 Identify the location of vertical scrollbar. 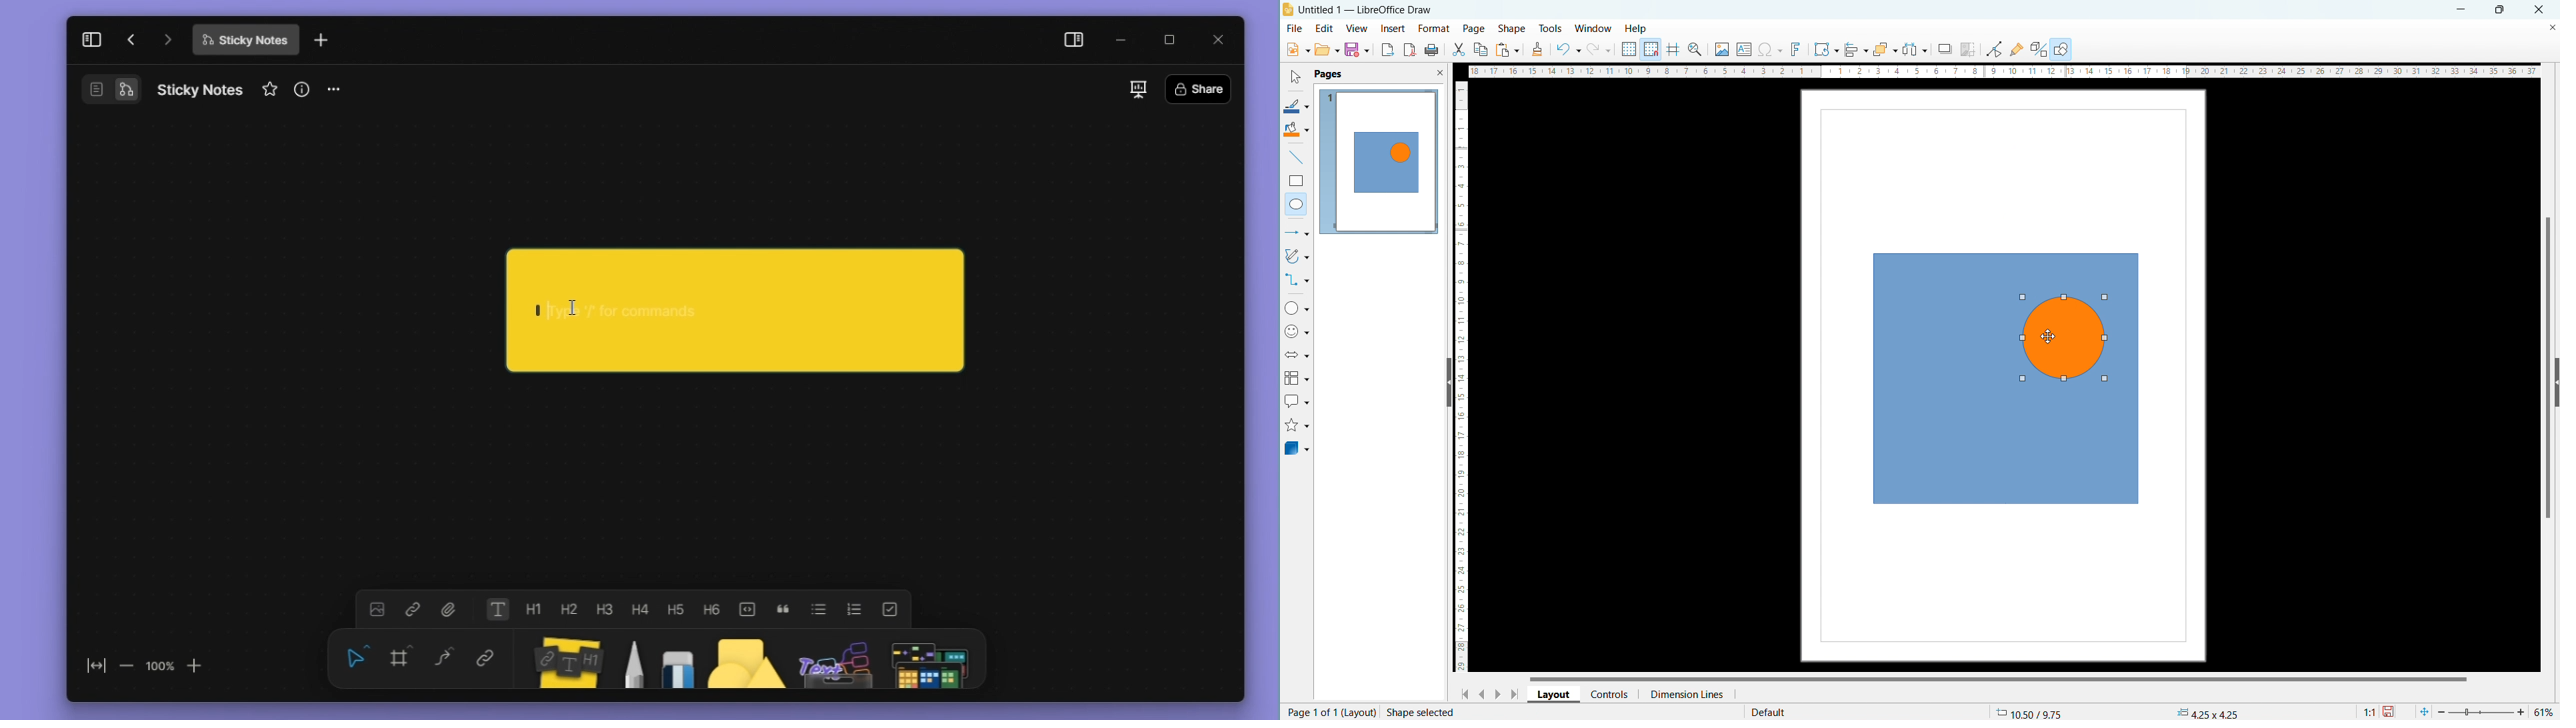
(2549, 369).